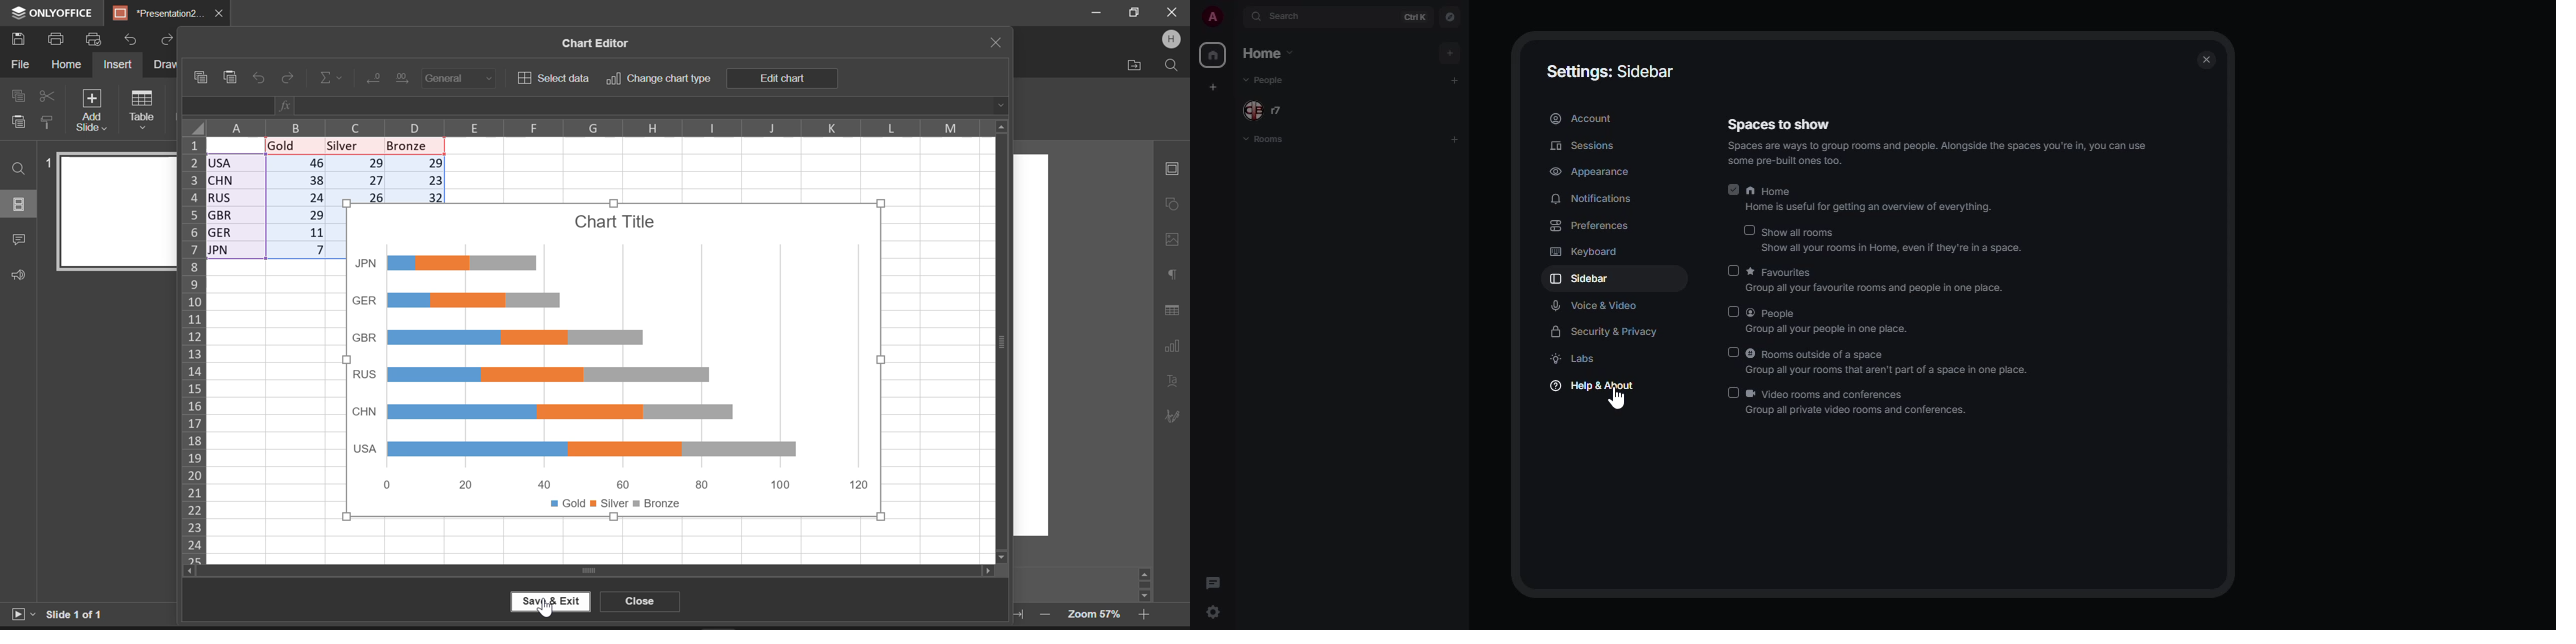 The image size is (2576, 644). Describe the element at coordinates (1937, 141) in the screenshot. I see `Spaces to showSpaces are ways 0 group rooms and pope. Alongside he spaces you're in, you can useprt` at that location.